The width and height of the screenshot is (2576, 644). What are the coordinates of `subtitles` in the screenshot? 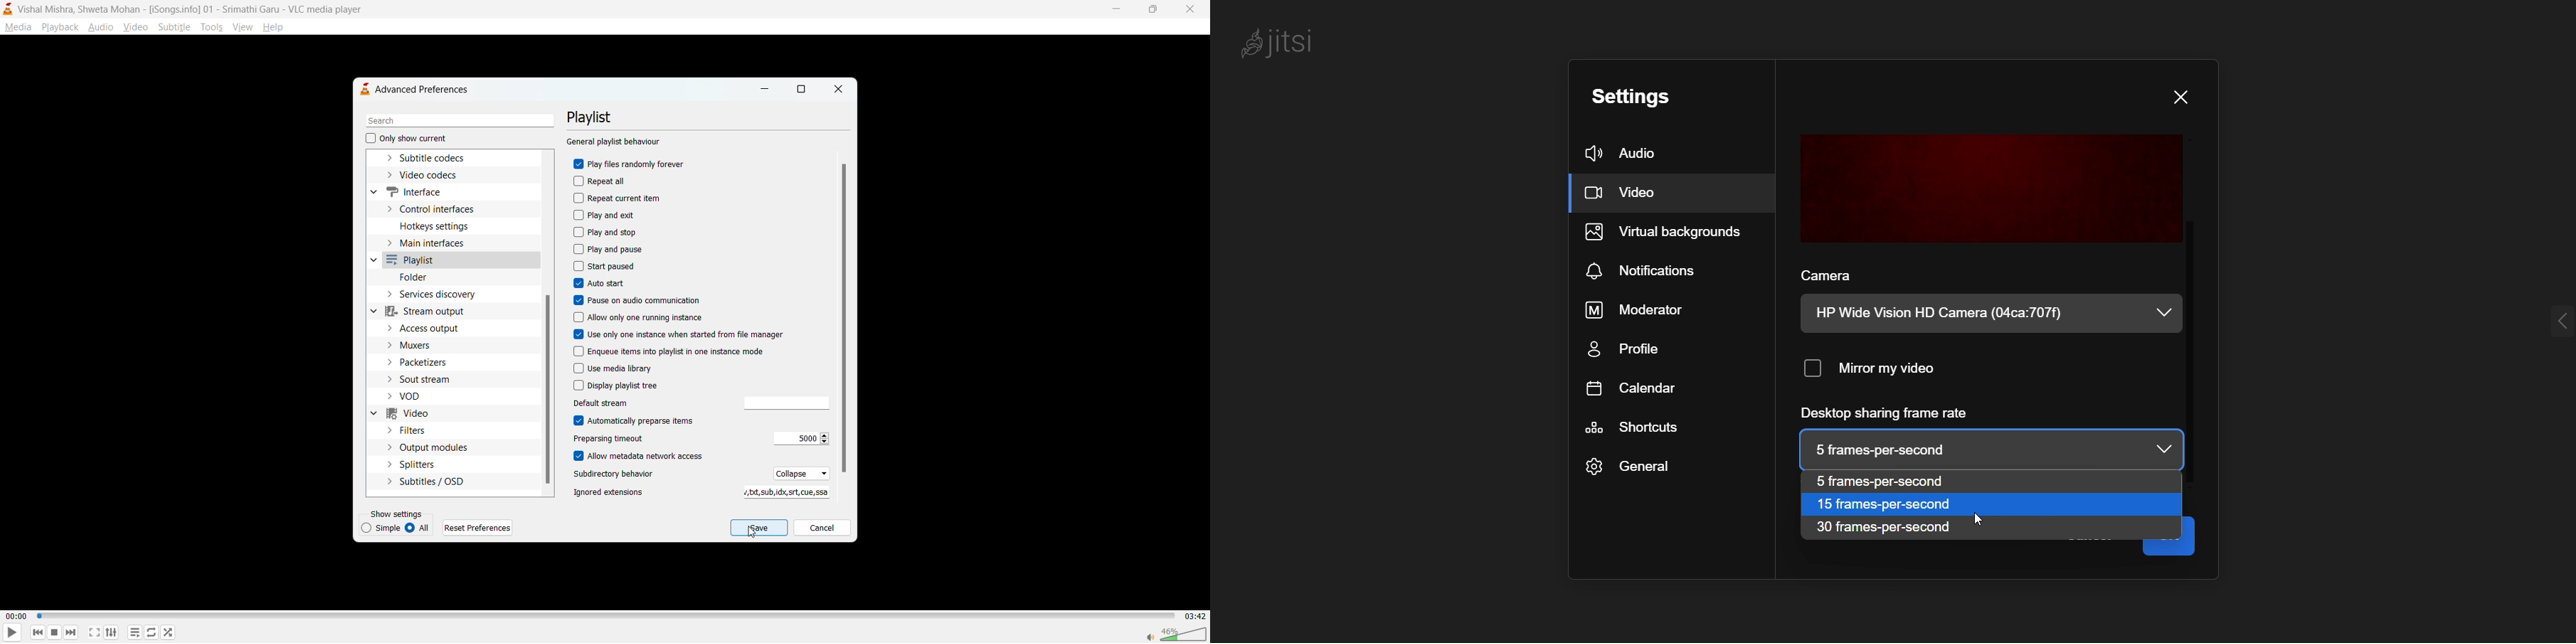 It's located at (426, 480).